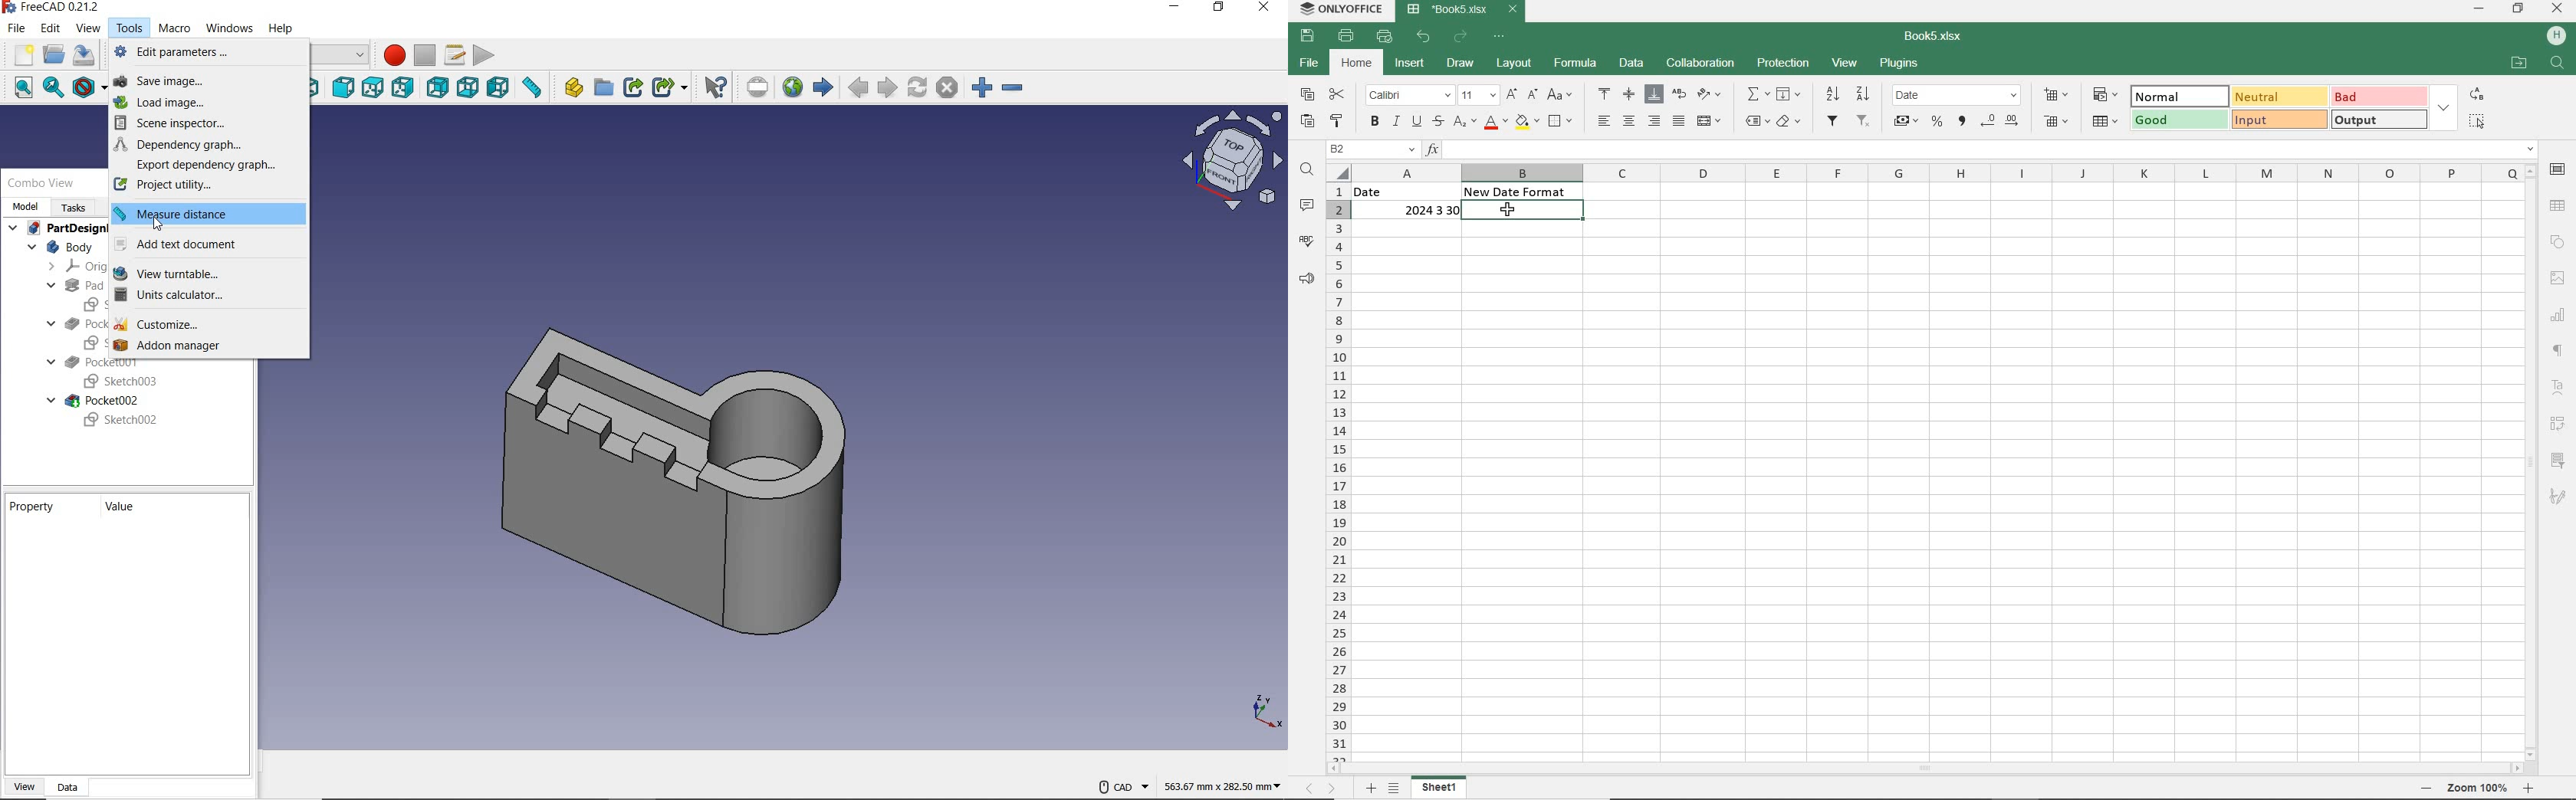  What do you see at coordinates (1958, 95) in the screenshot?
I see `NUMBER FORMAT` at bounding box center [1958, 95].